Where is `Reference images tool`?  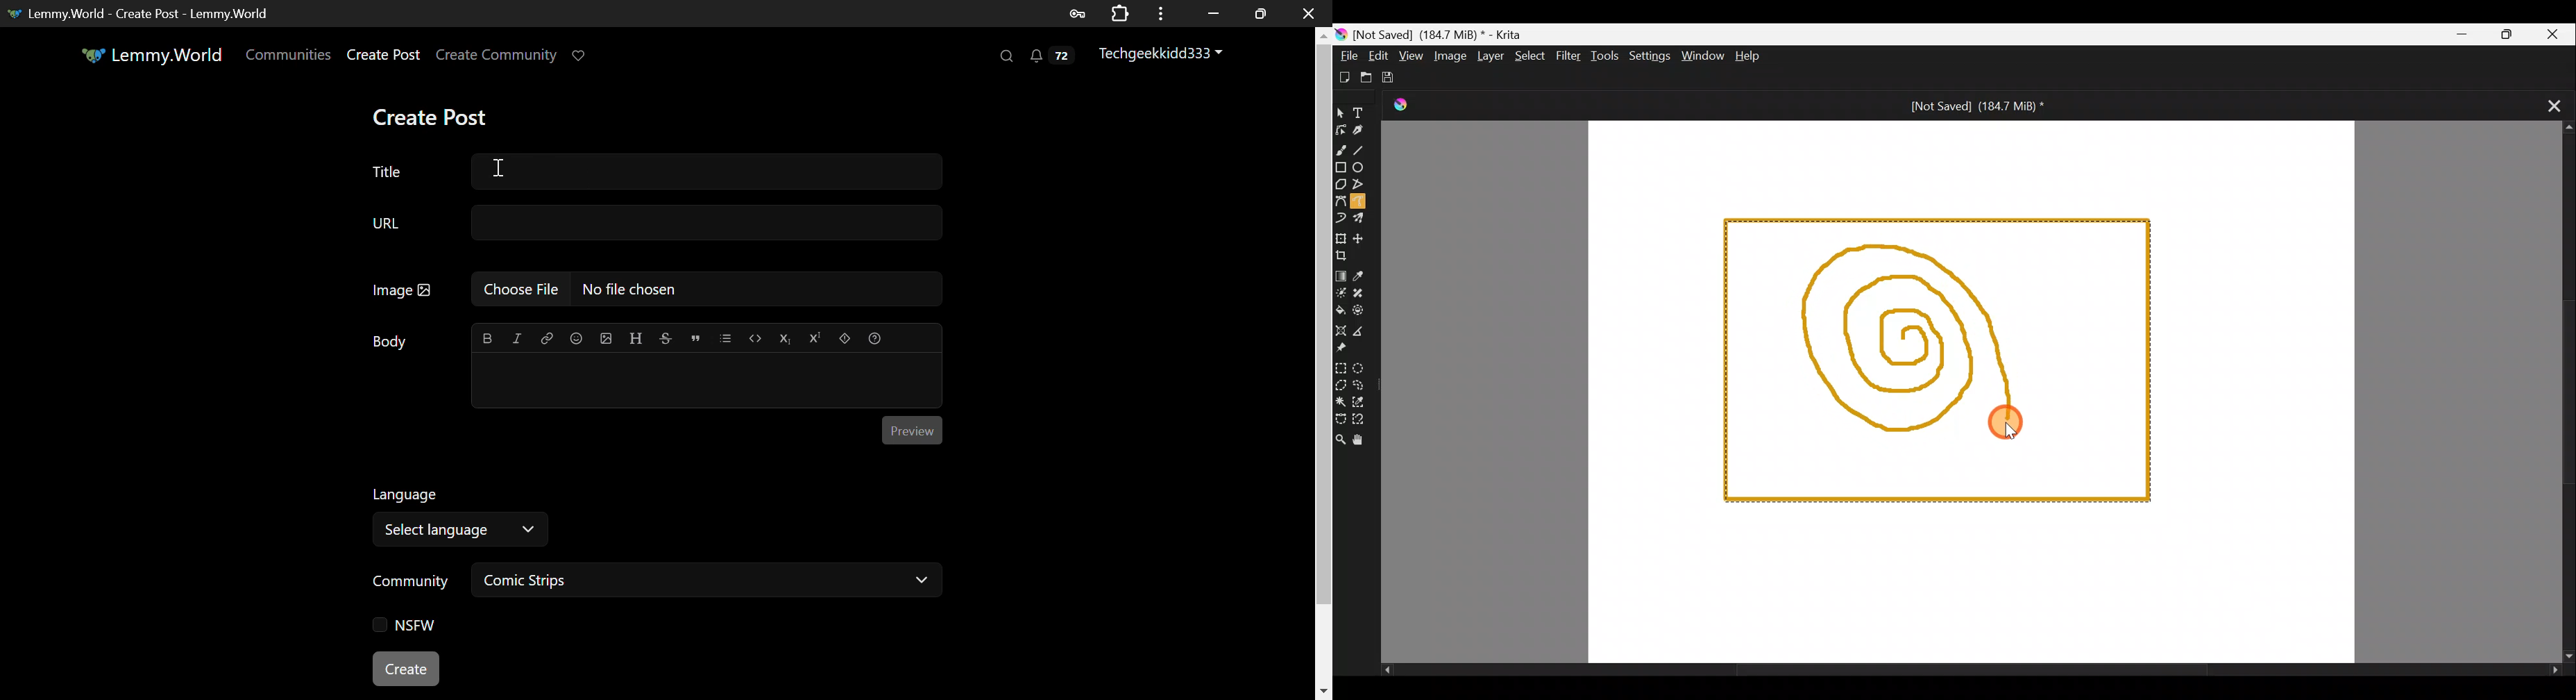
Reference images tool is located at coordinates (1347, 349).